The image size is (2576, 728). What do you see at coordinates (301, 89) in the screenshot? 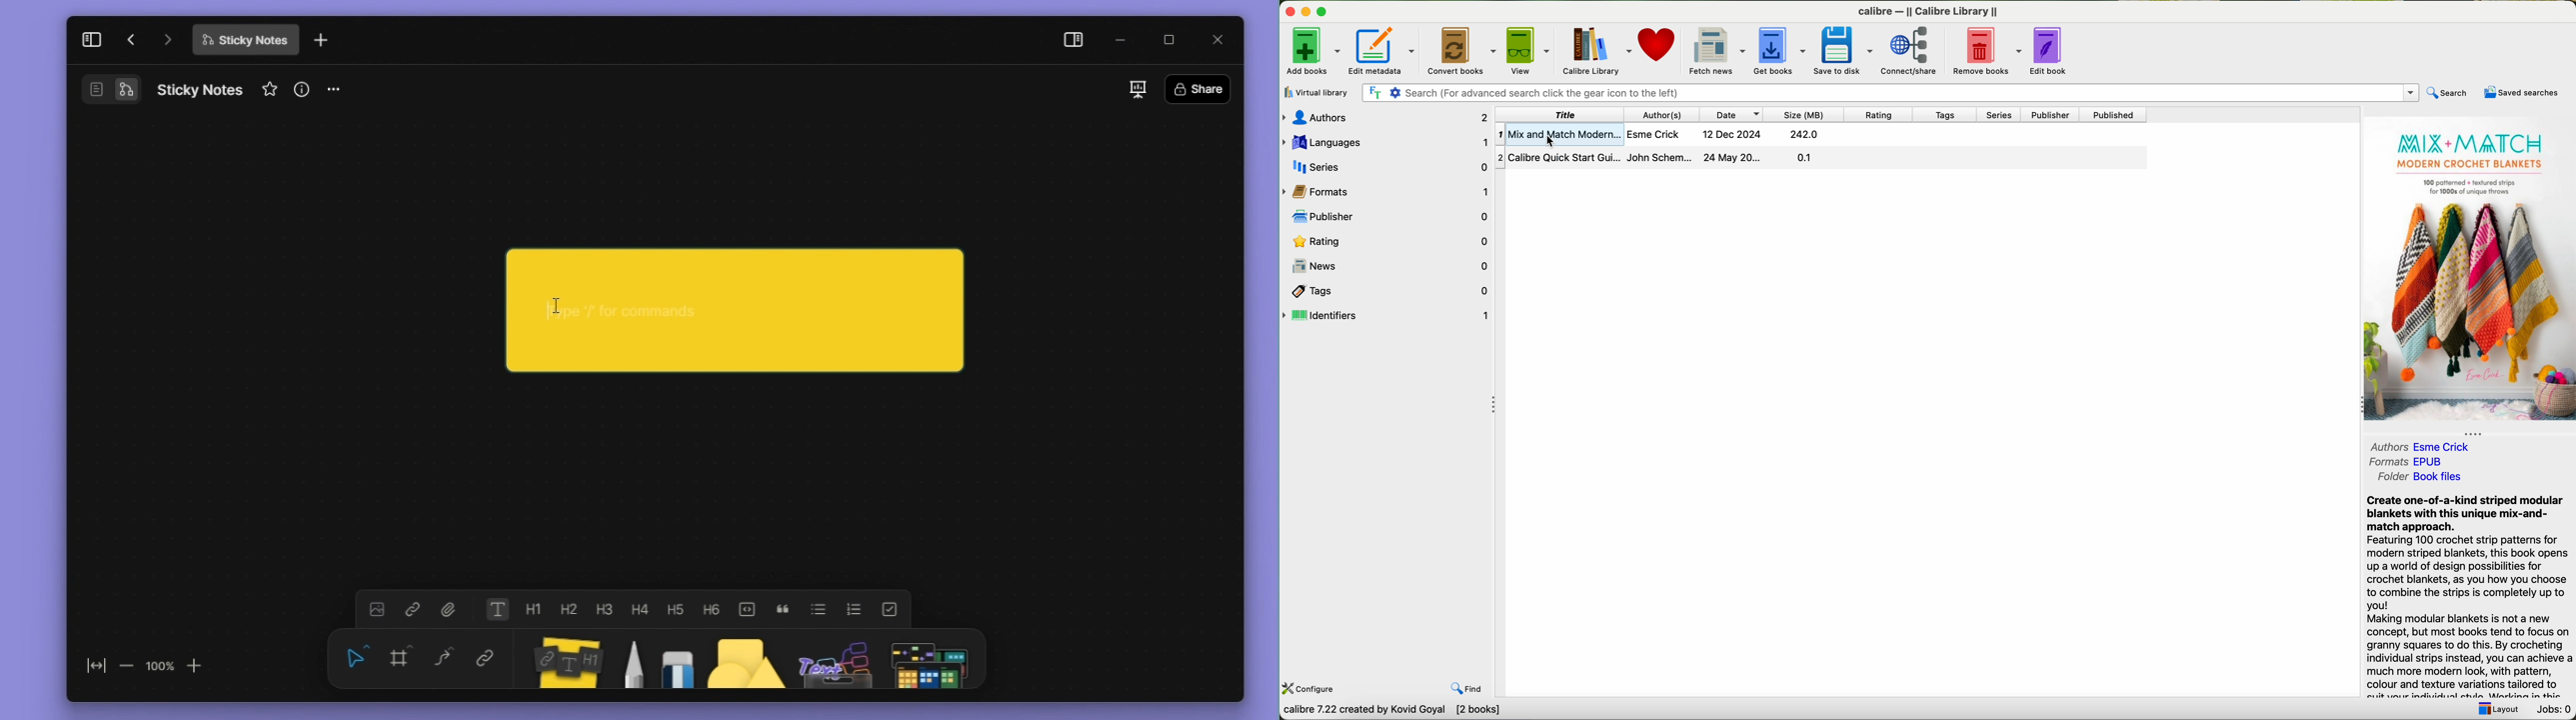
I see `view info` at bounding box center [301, 89].